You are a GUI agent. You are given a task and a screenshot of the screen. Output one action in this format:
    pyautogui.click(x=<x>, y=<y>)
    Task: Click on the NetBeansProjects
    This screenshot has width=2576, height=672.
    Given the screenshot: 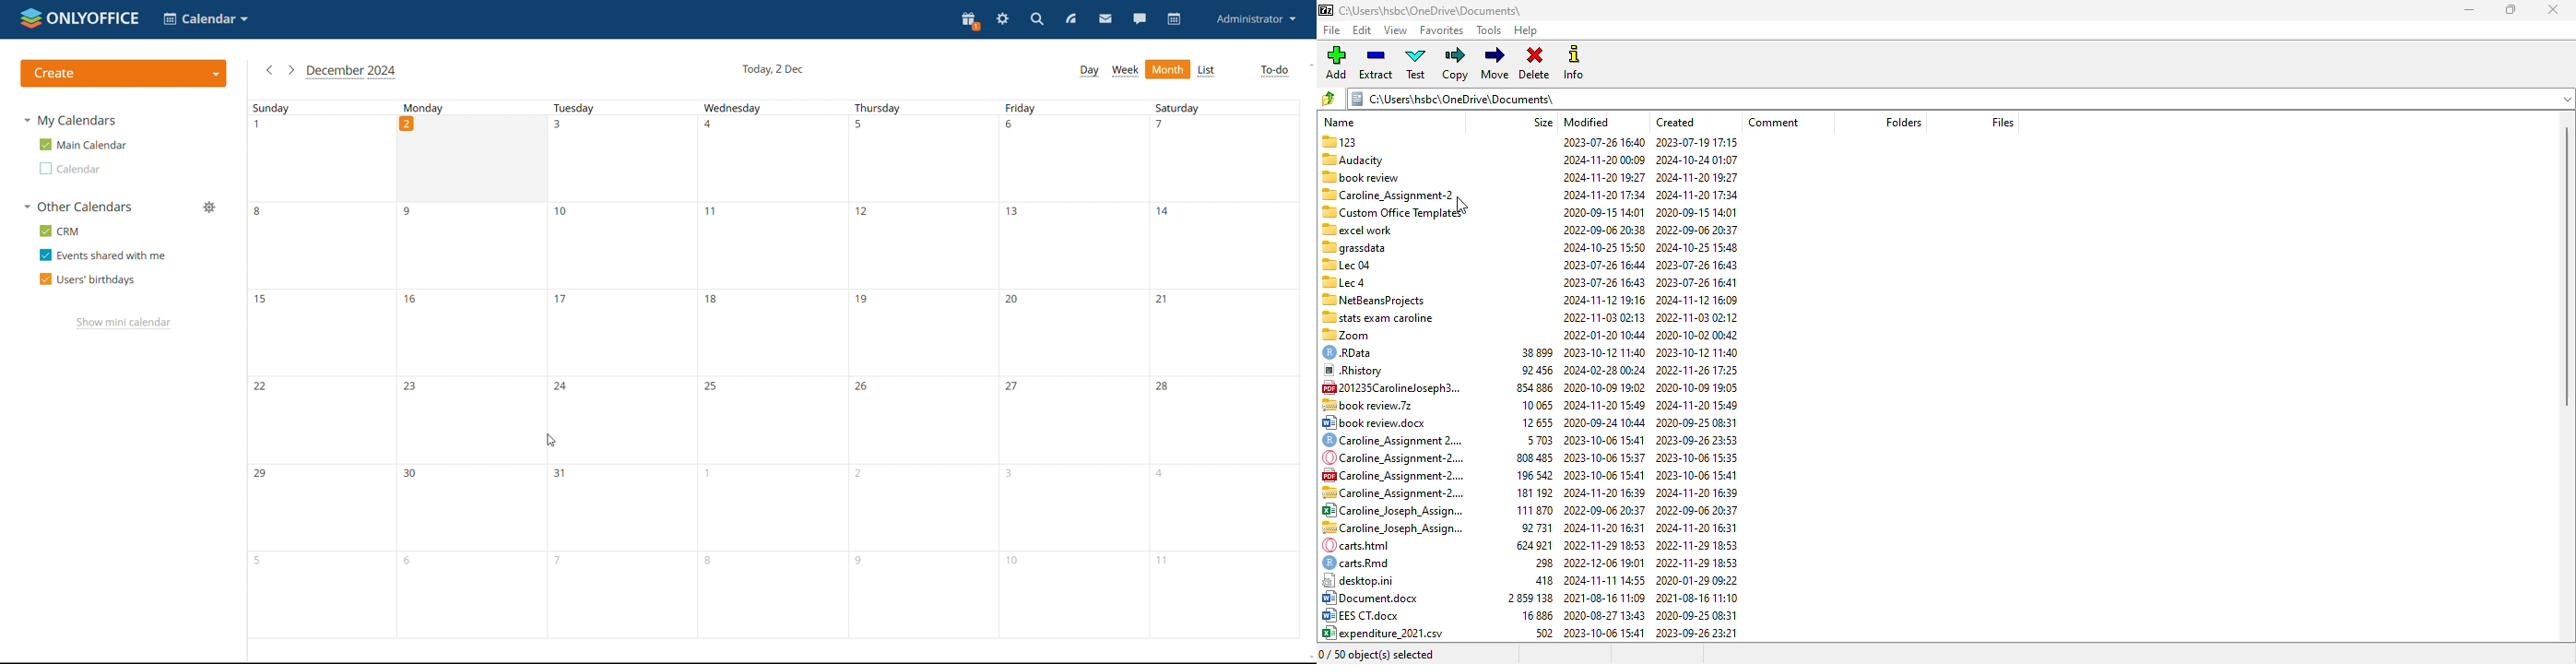 What is the action you would take?
    pyautogui.click(x=1378, y=300)
    